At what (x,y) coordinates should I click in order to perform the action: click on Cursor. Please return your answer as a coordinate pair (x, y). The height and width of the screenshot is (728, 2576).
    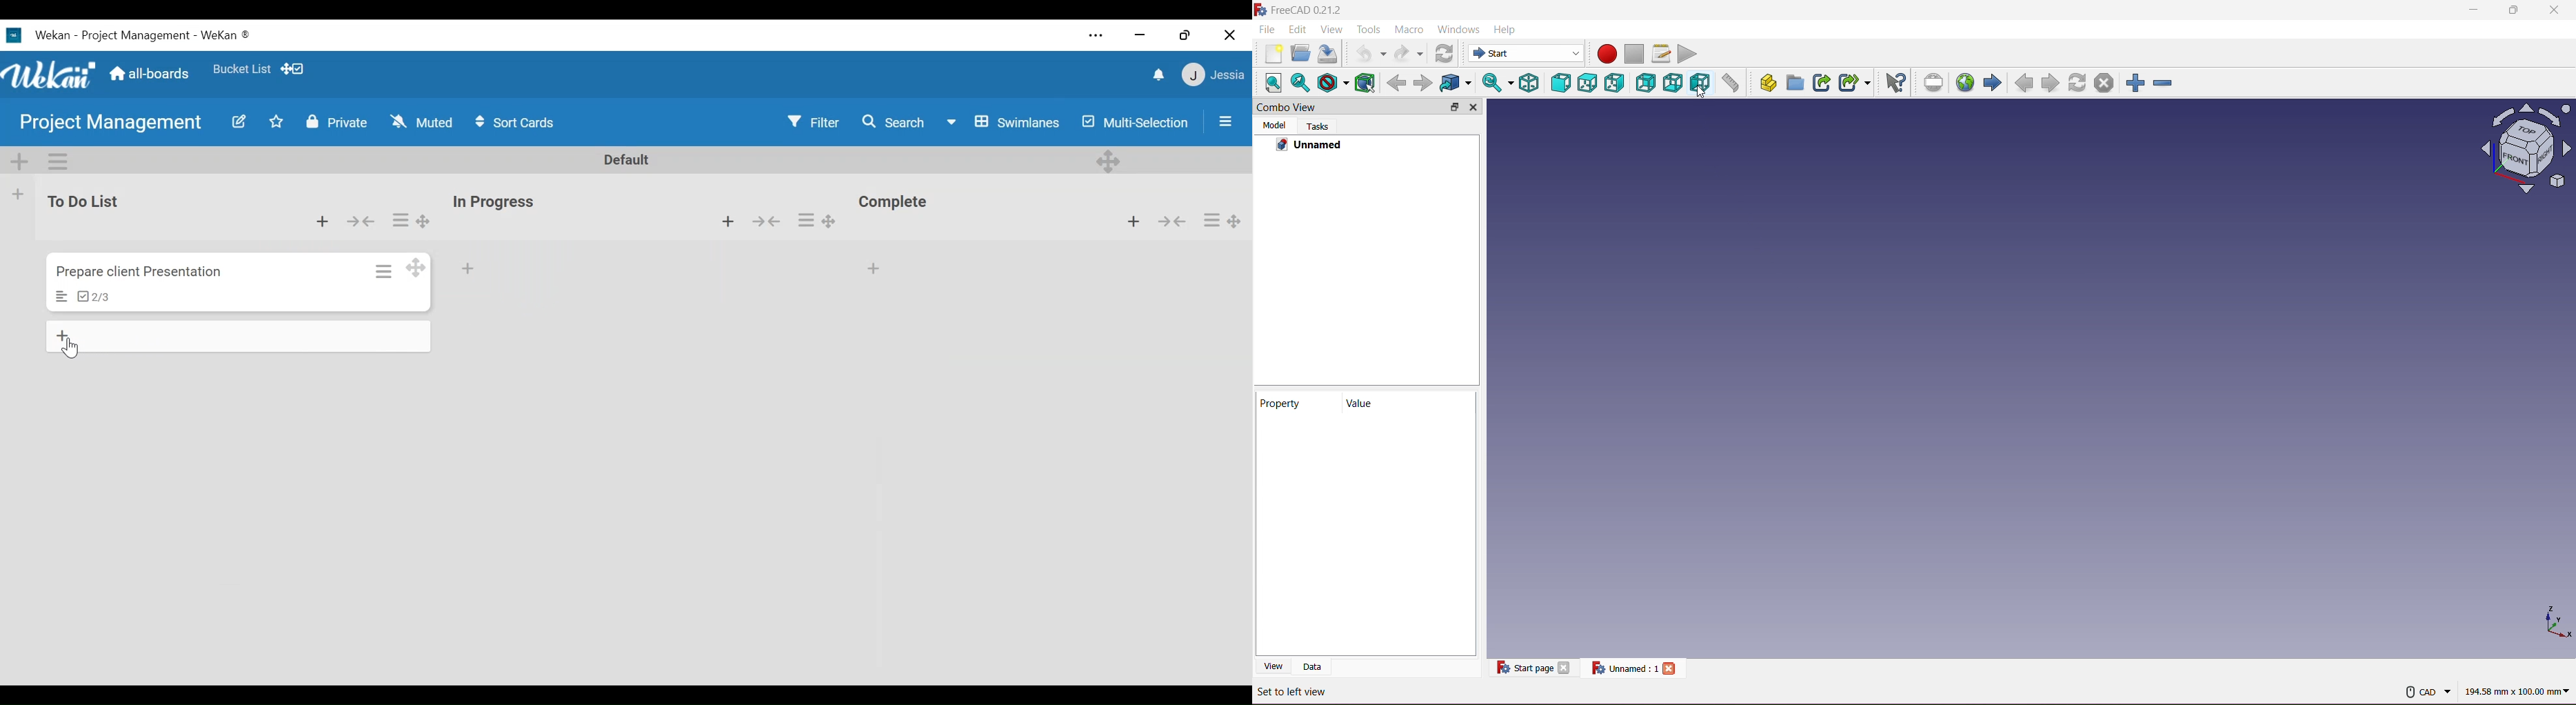
    Looking at the image, I should click on (74, 349).